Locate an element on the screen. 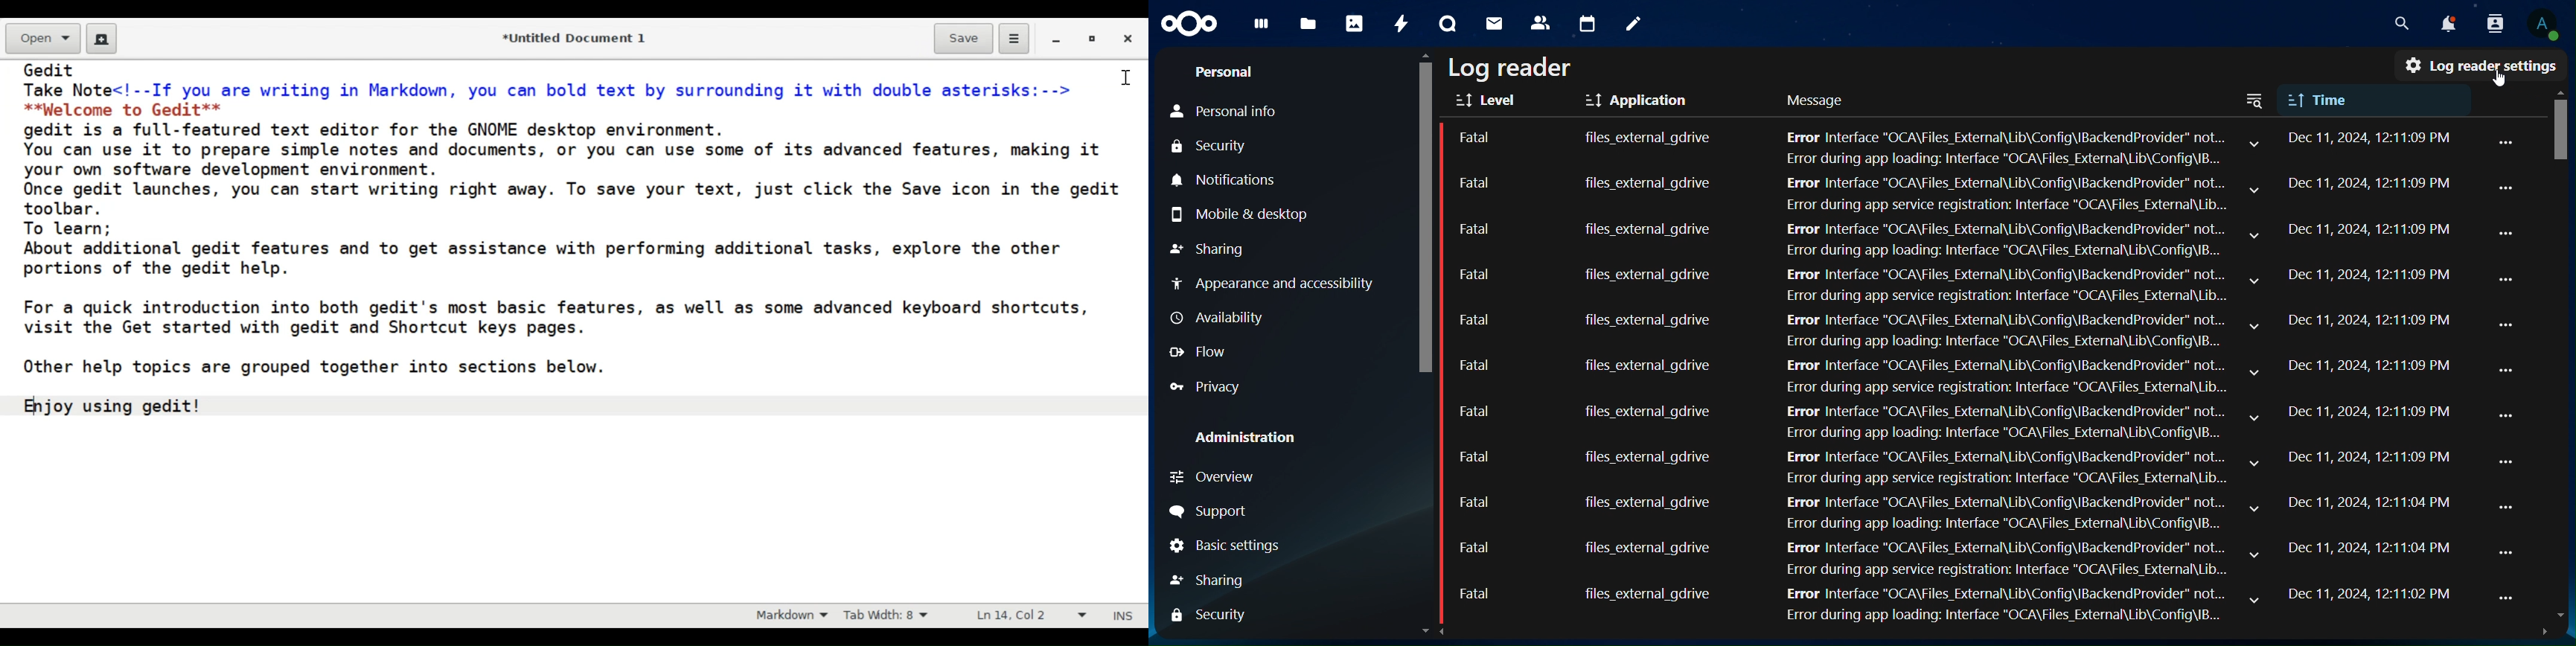 This screenshot has width=2576, height=672. ... is located at coordinates (2505, 506).